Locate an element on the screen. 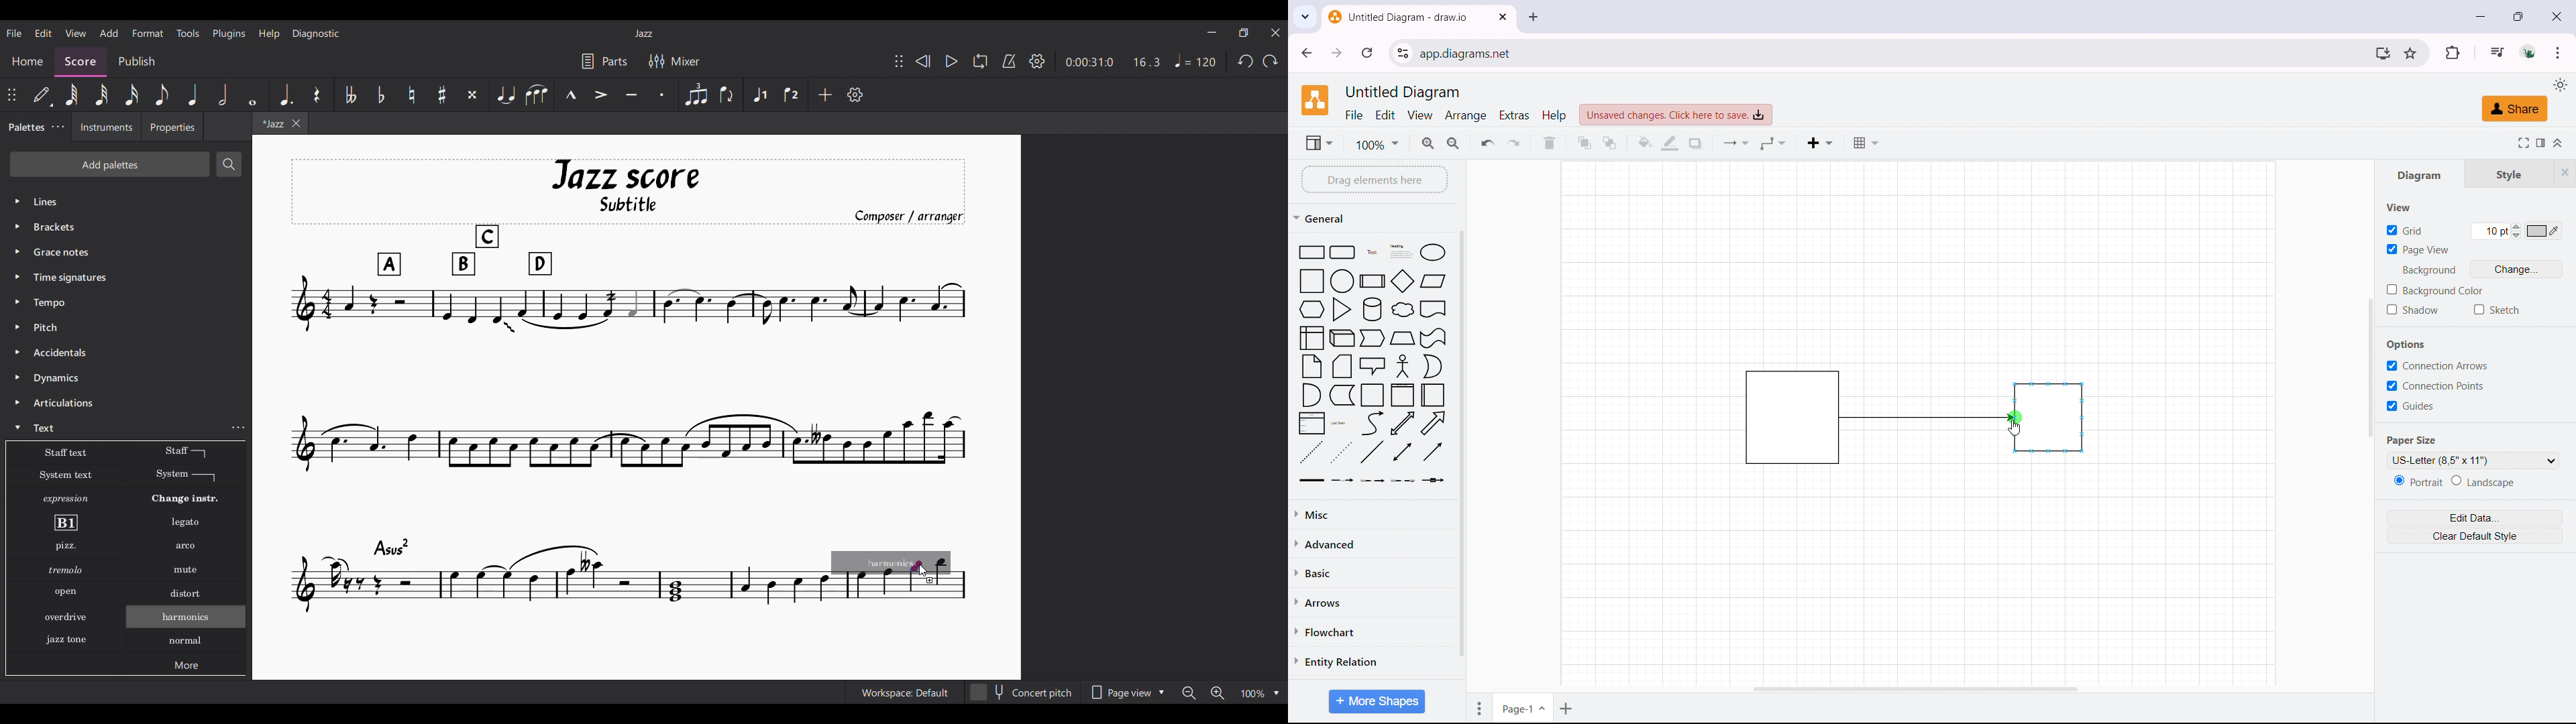 The image size is (2576, 728). share is located at coordinates (2514, 109).